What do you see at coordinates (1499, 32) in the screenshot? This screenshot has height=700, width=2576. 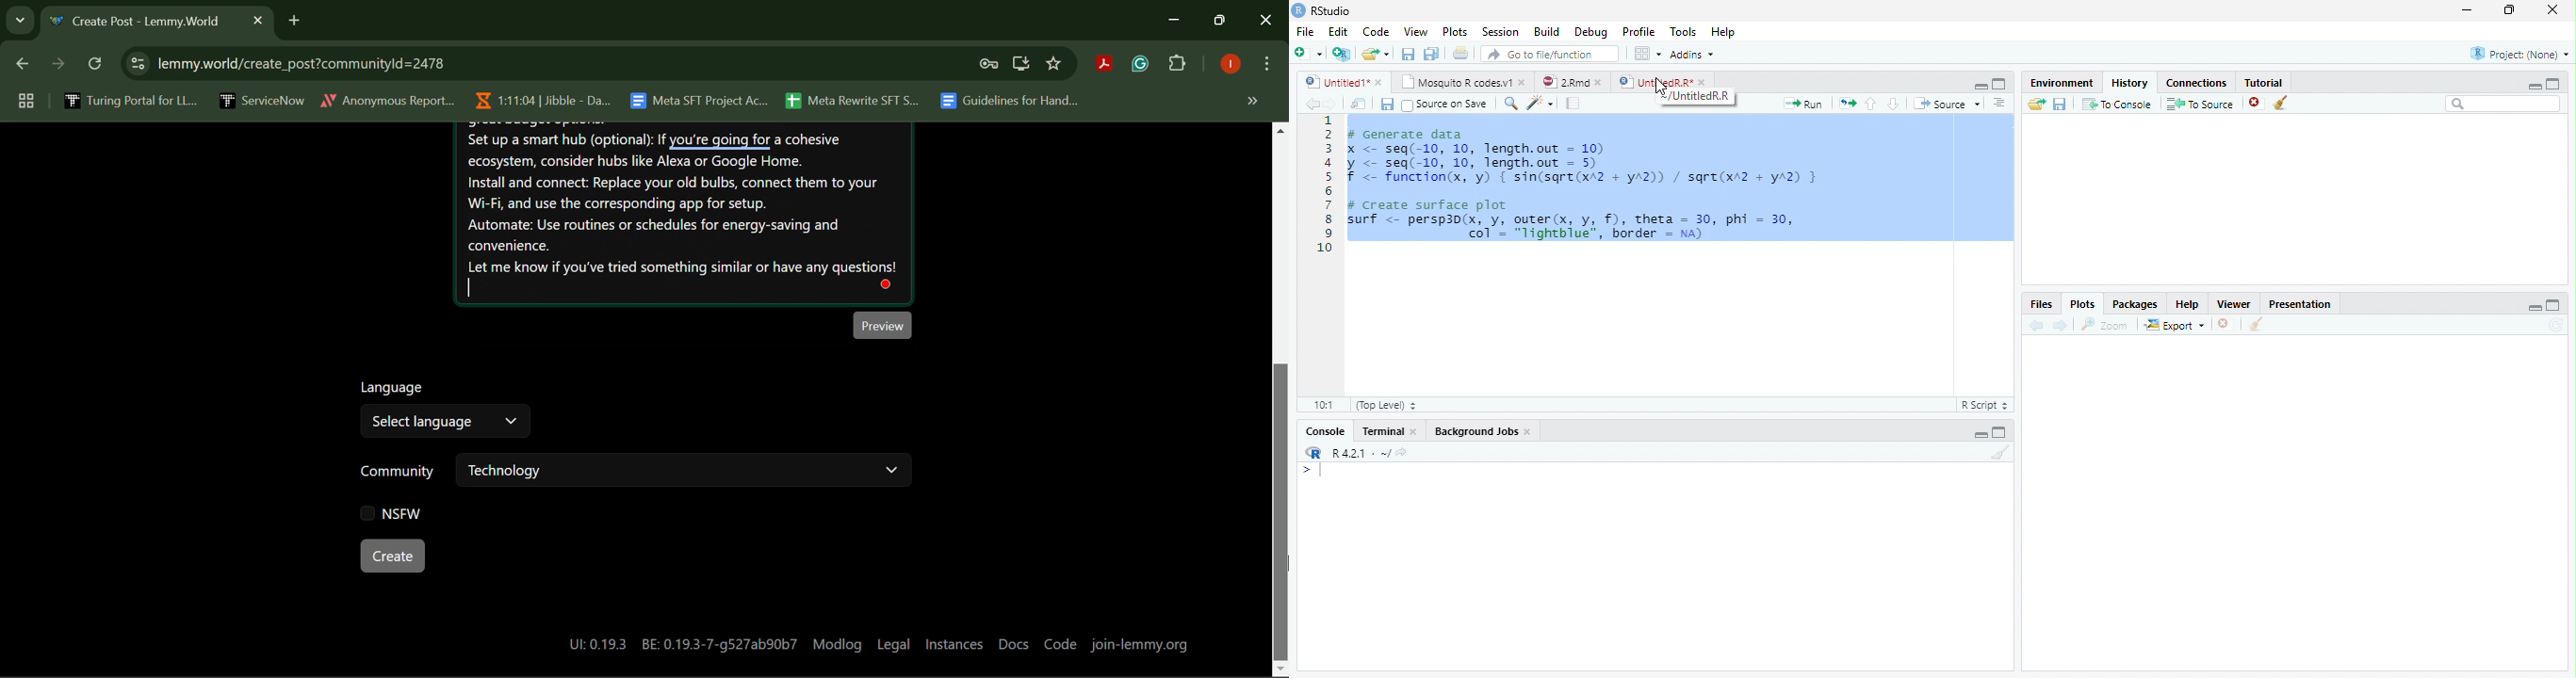 I see `Session` at bounding box center [1499, 32].